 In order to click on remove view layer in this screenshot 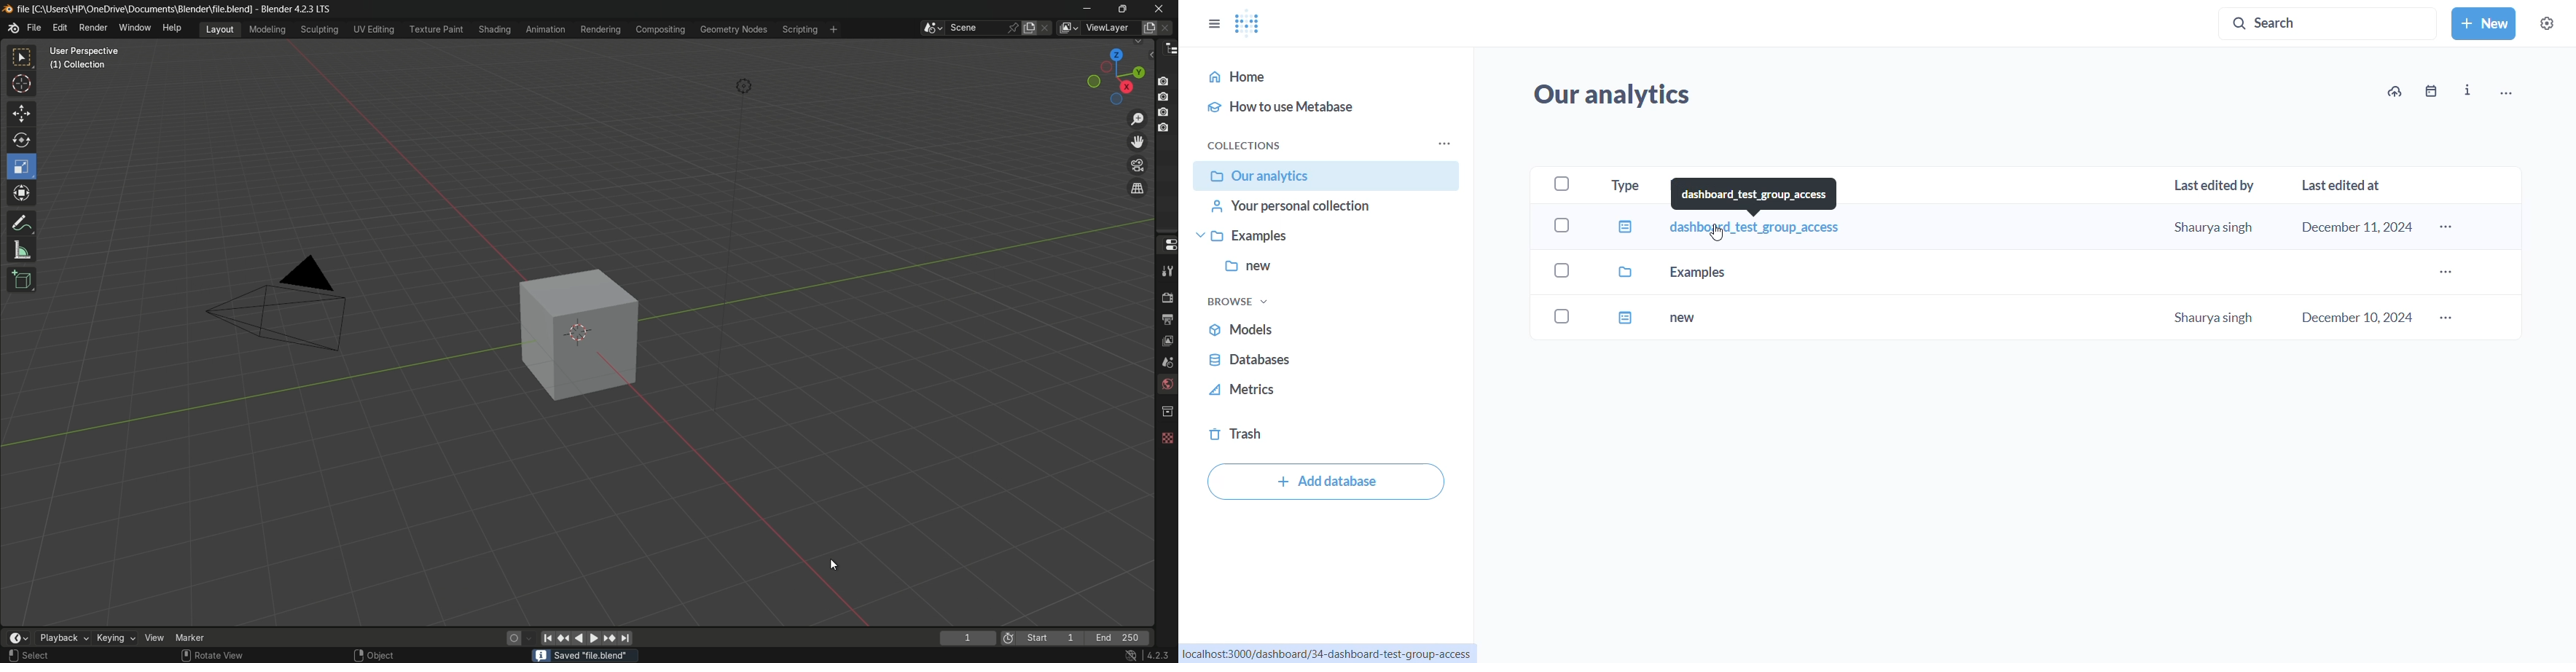, I will do `click(1168, 27)`.